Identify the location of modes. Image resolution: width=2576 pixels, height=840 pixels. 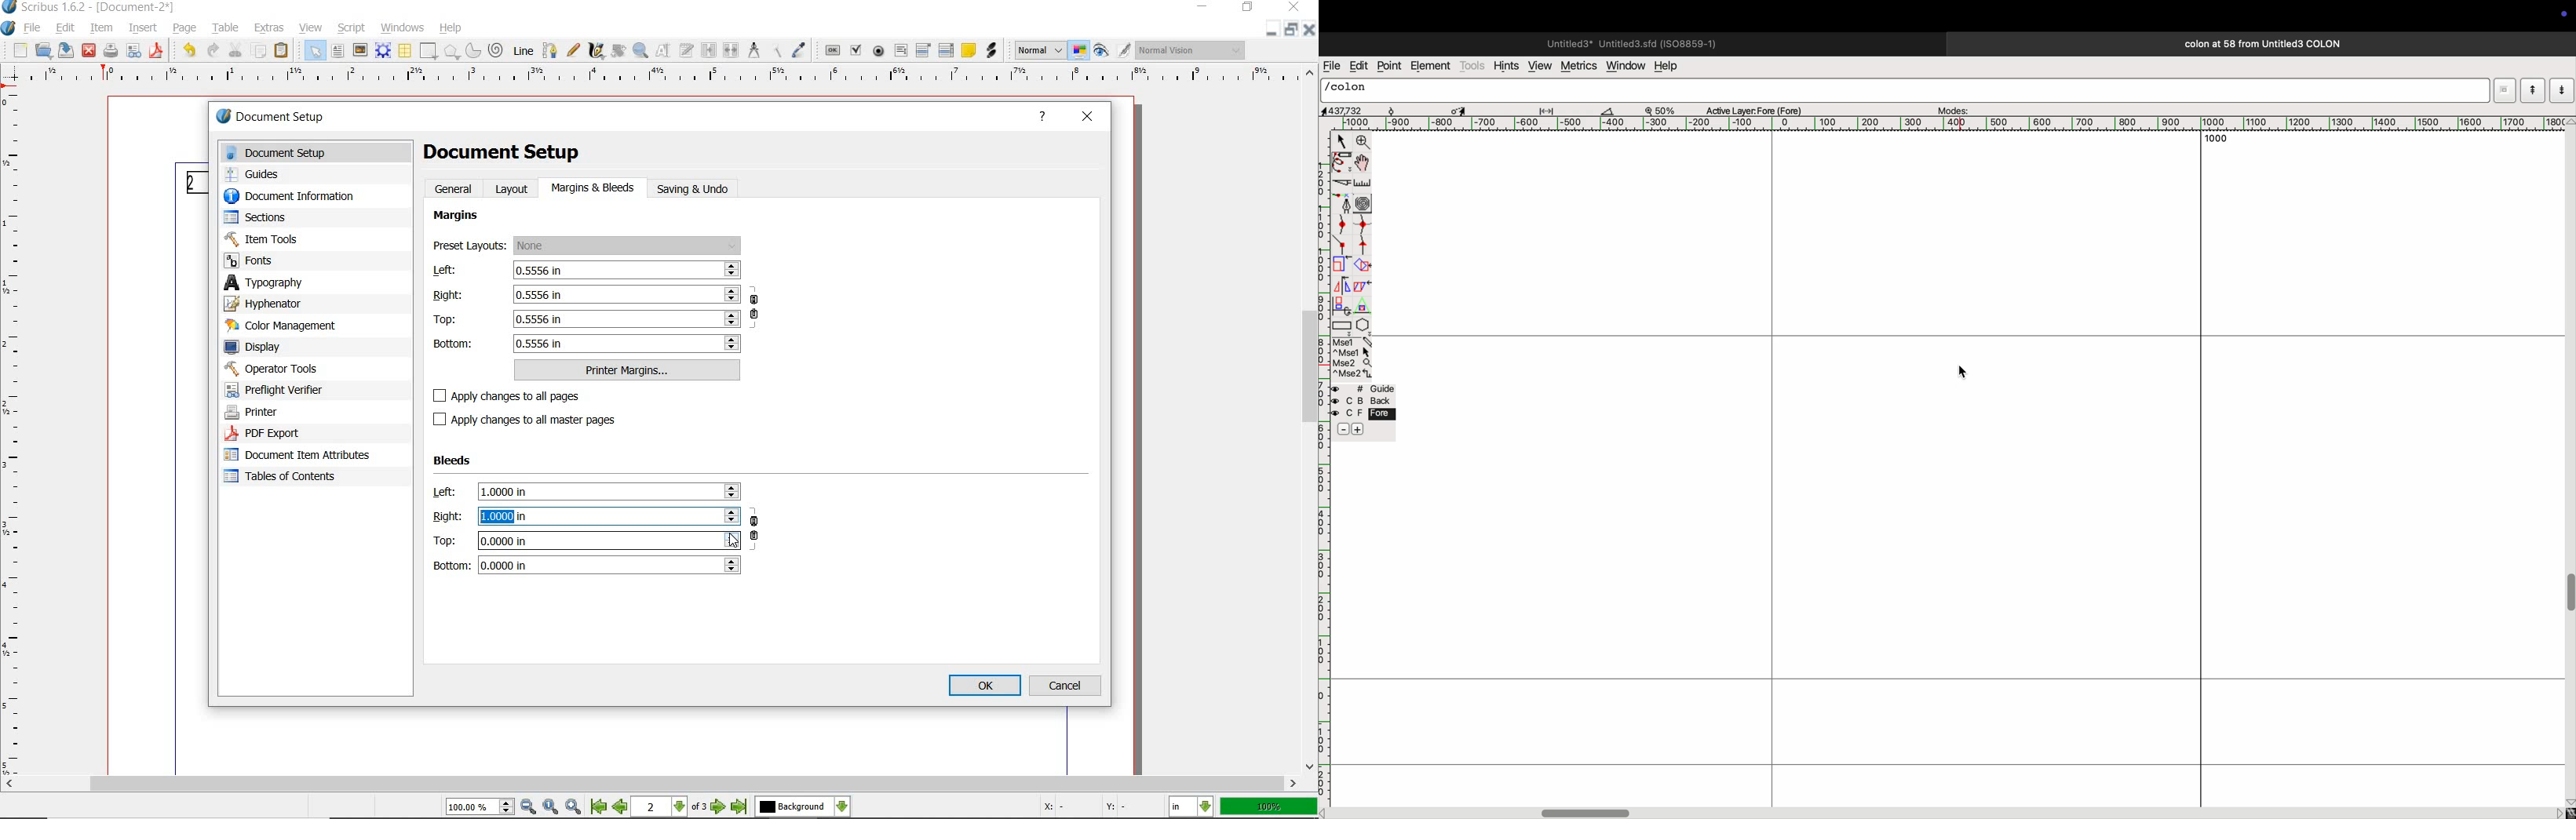
(1955, 108).